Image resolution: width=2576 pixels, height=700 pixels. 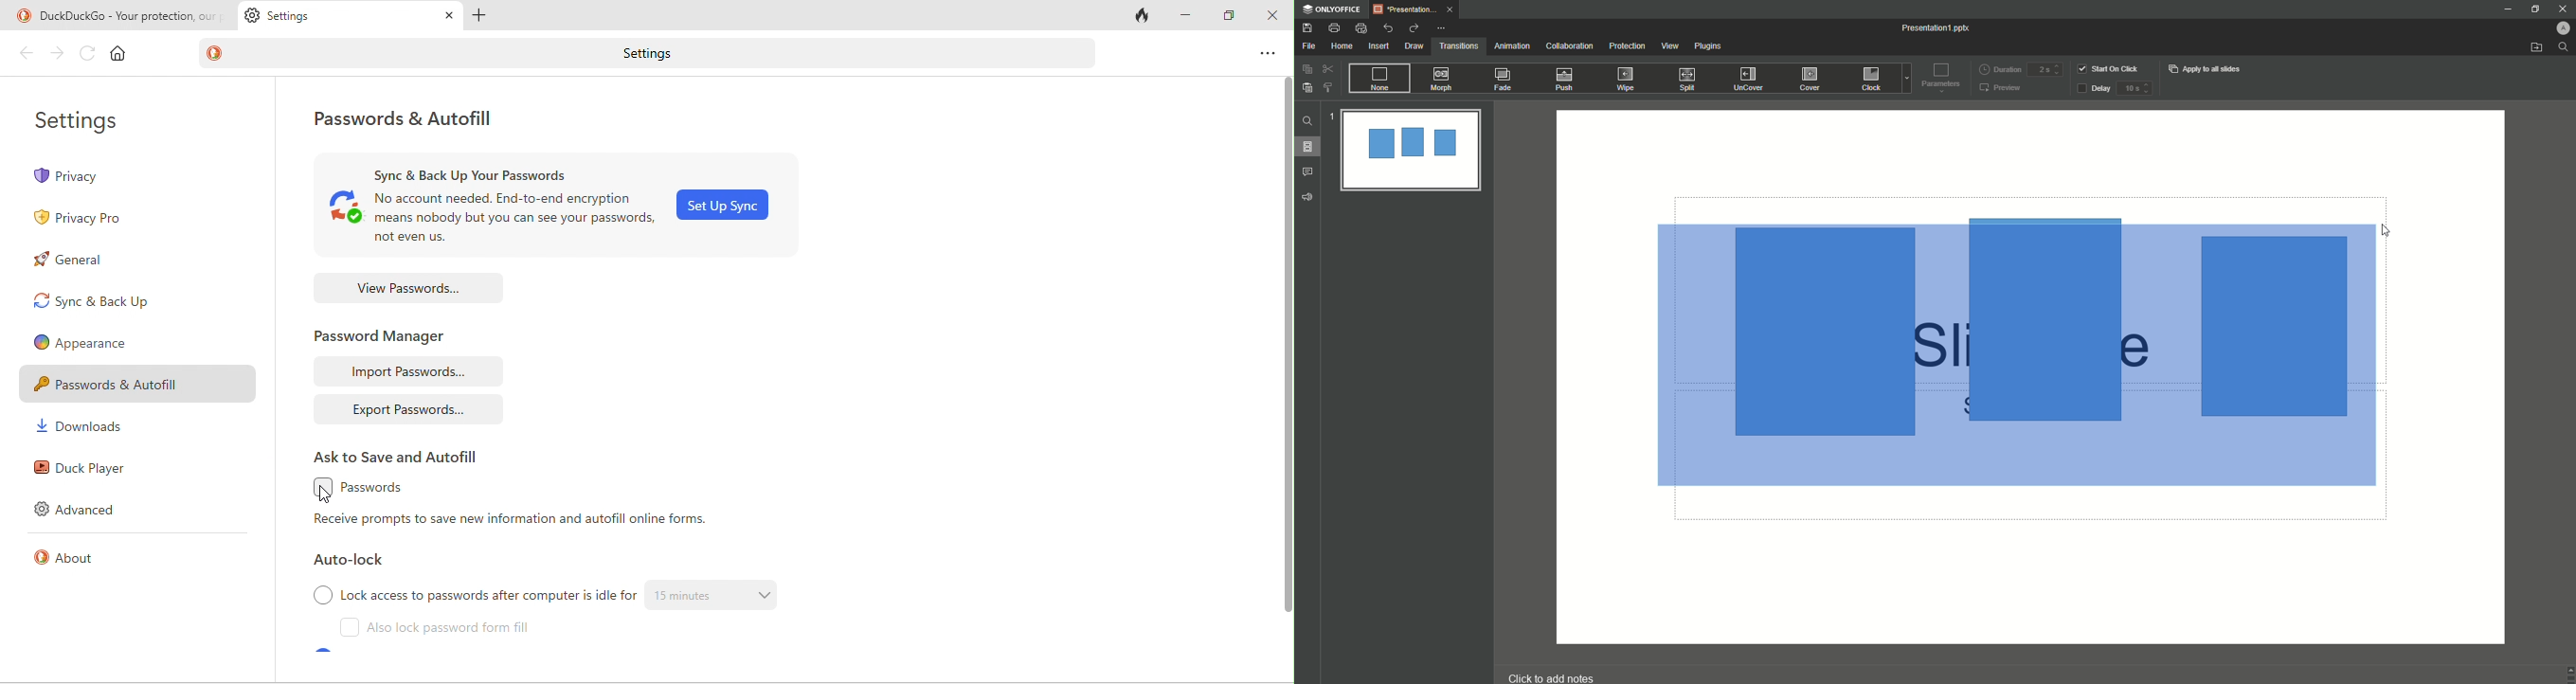 What do you see at coordinates (1310, 171) in the screenshot?
I see `Comments` at bounding box center [1310, 171].